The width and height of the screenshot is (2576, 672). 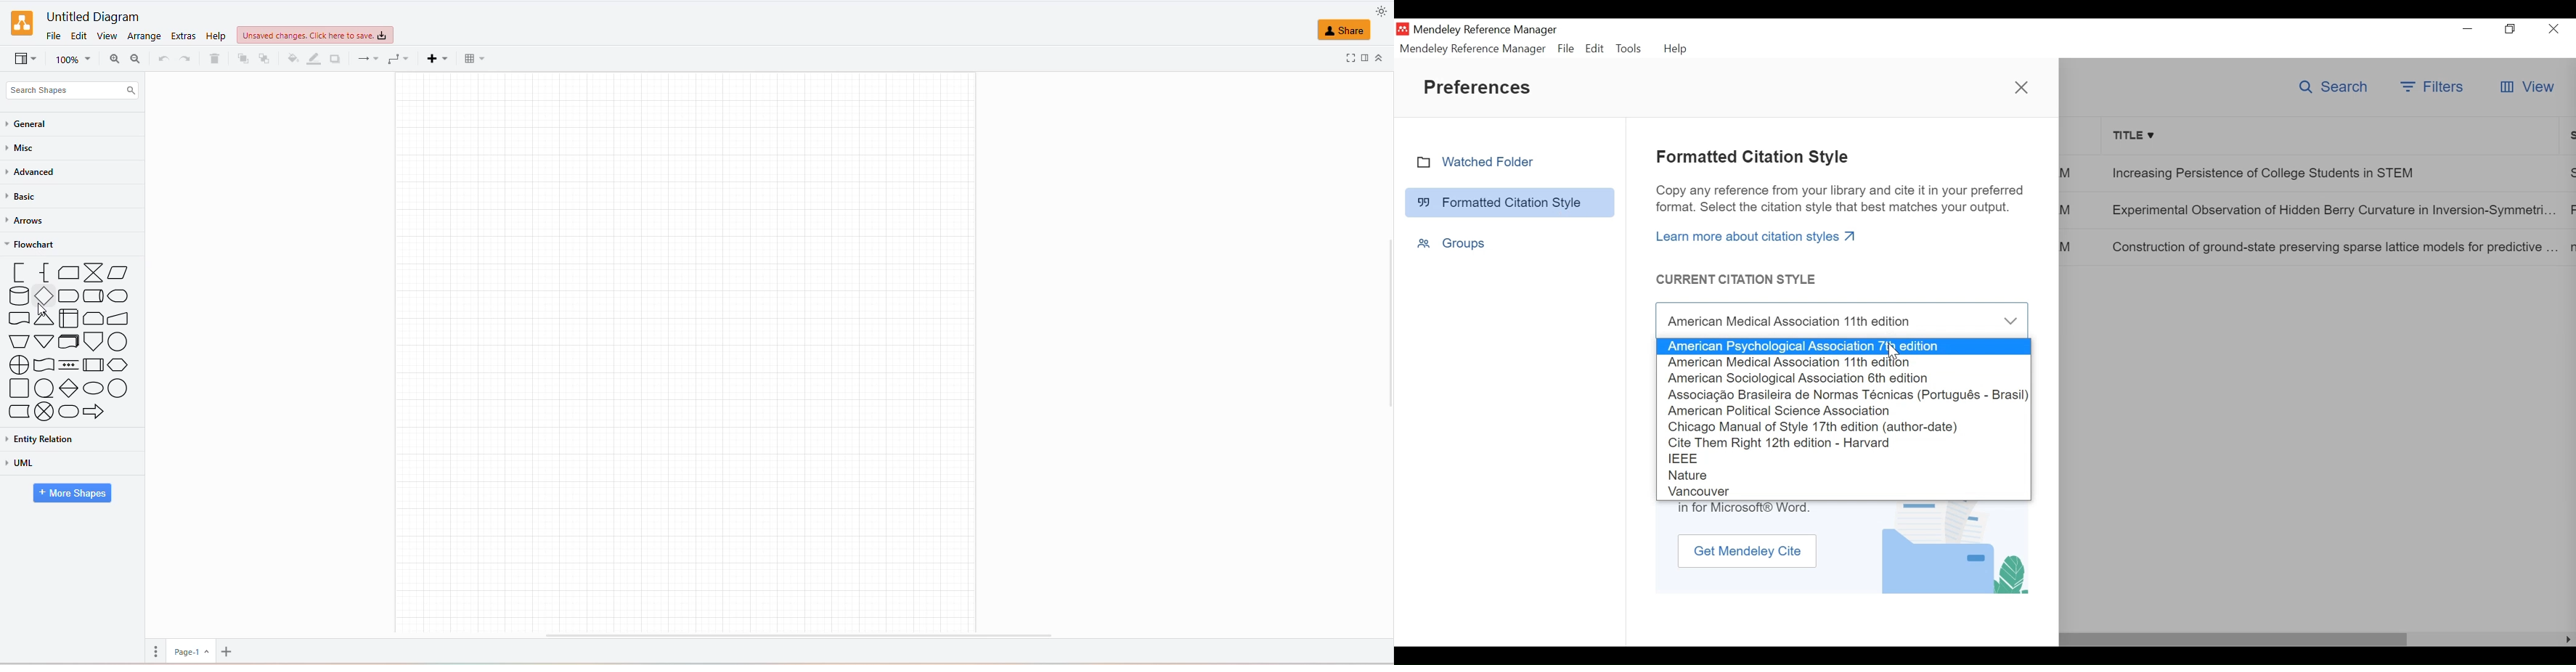 What do you see at coordinates (52, 34) in the screenshot?
I see `FILE` at bounding box center [52, 34].